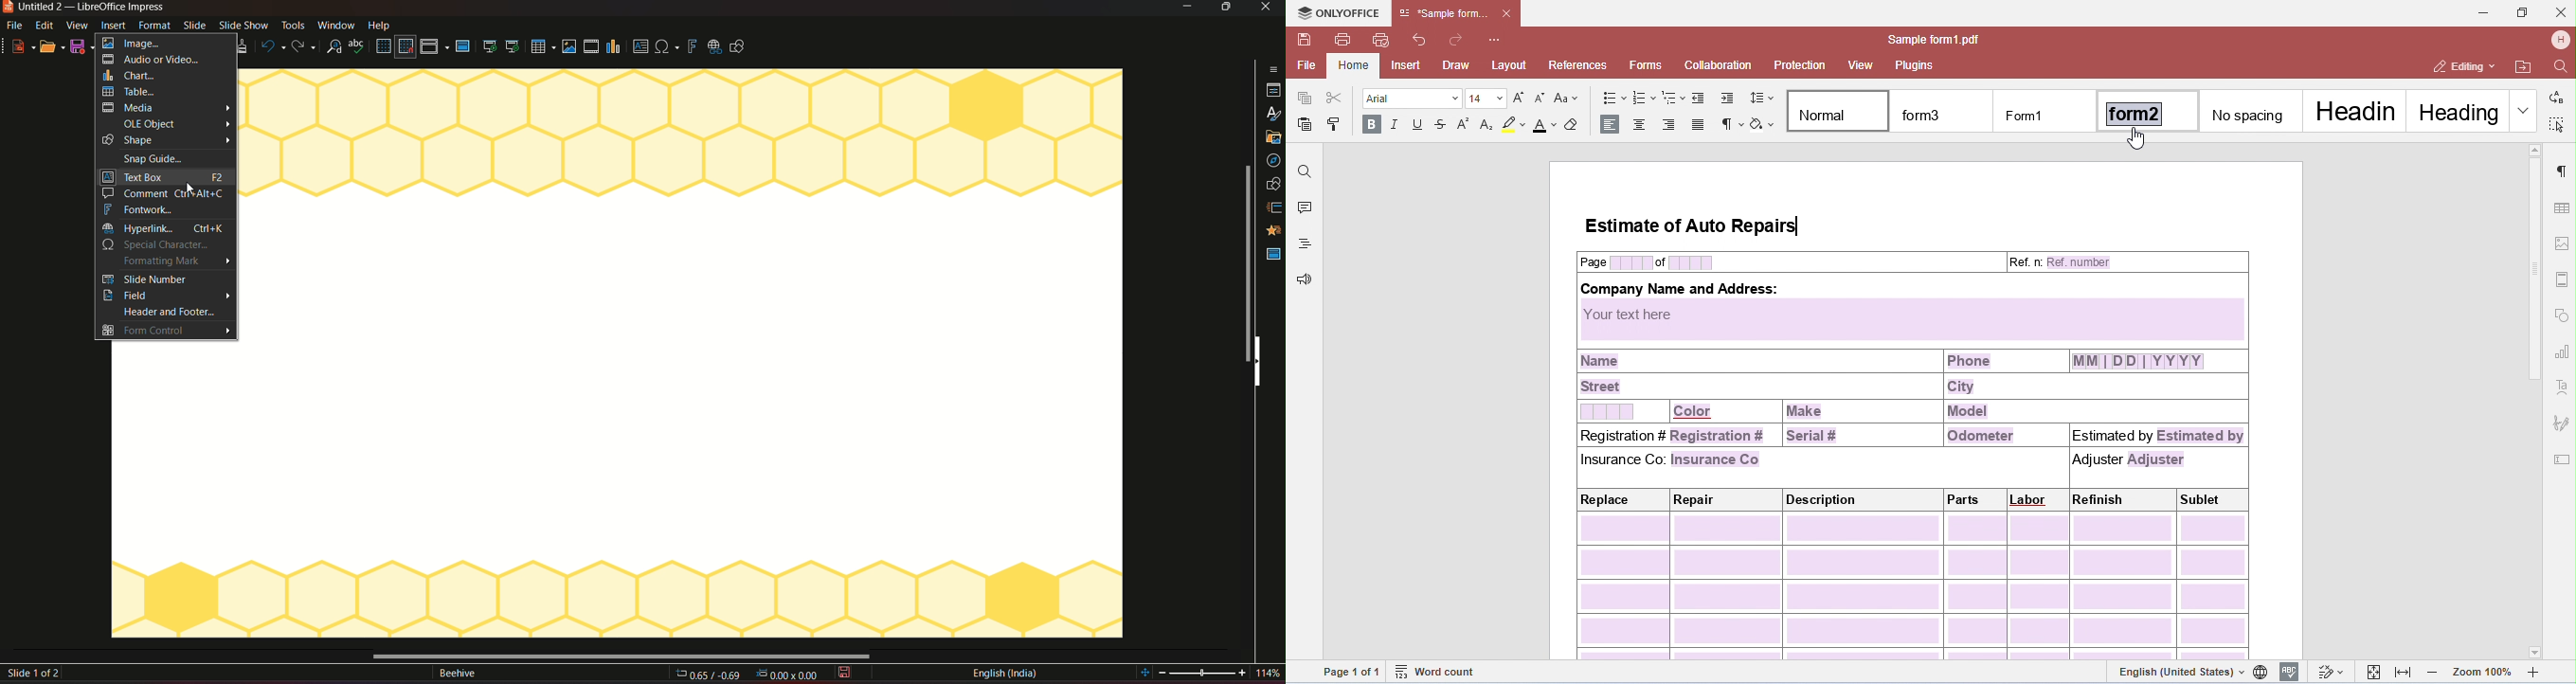 The image size is (2576, 700). What do you see at coordinates (381, 24) in the screenshot?
I see `help` at bounding box center [381, 24].